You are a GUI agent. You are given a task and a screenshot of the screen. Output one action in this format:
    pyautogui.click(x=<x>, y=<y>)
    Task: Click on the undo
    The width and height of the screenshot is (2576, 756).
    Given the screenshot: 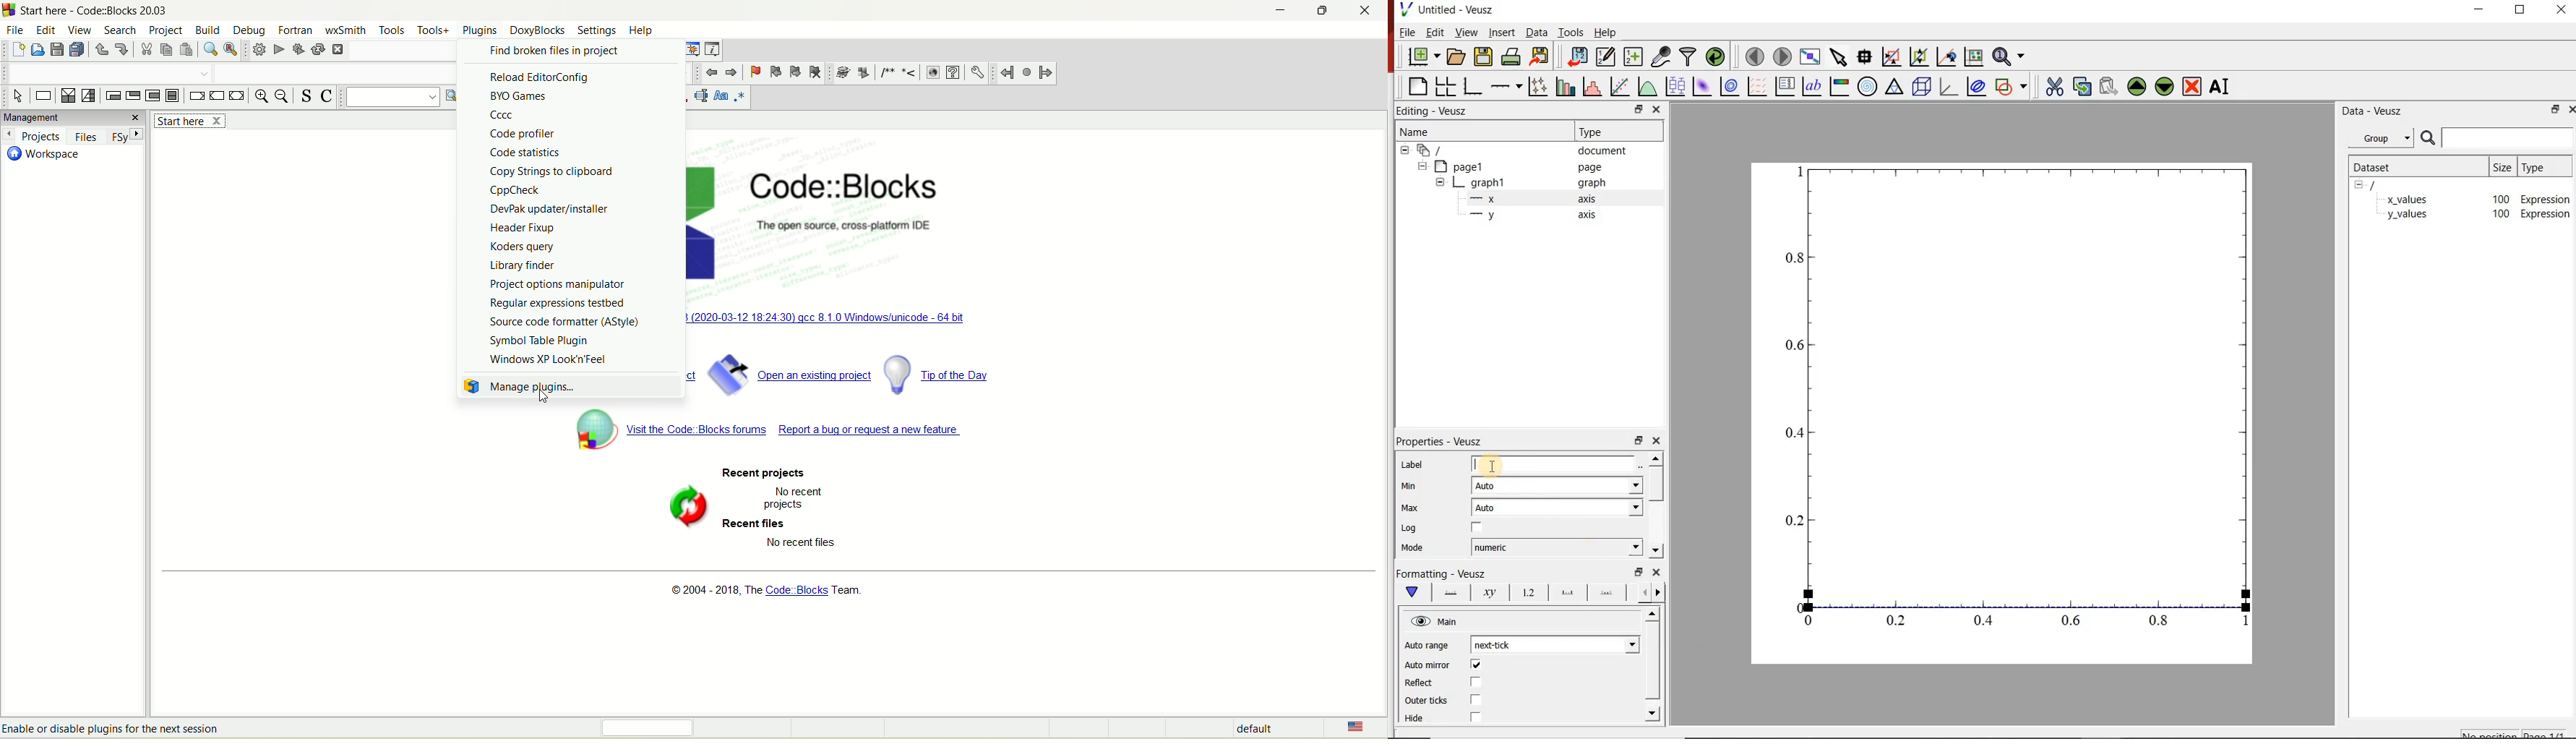 What is the action you would take?
    pyautogui.click(x=100, y=50)
    